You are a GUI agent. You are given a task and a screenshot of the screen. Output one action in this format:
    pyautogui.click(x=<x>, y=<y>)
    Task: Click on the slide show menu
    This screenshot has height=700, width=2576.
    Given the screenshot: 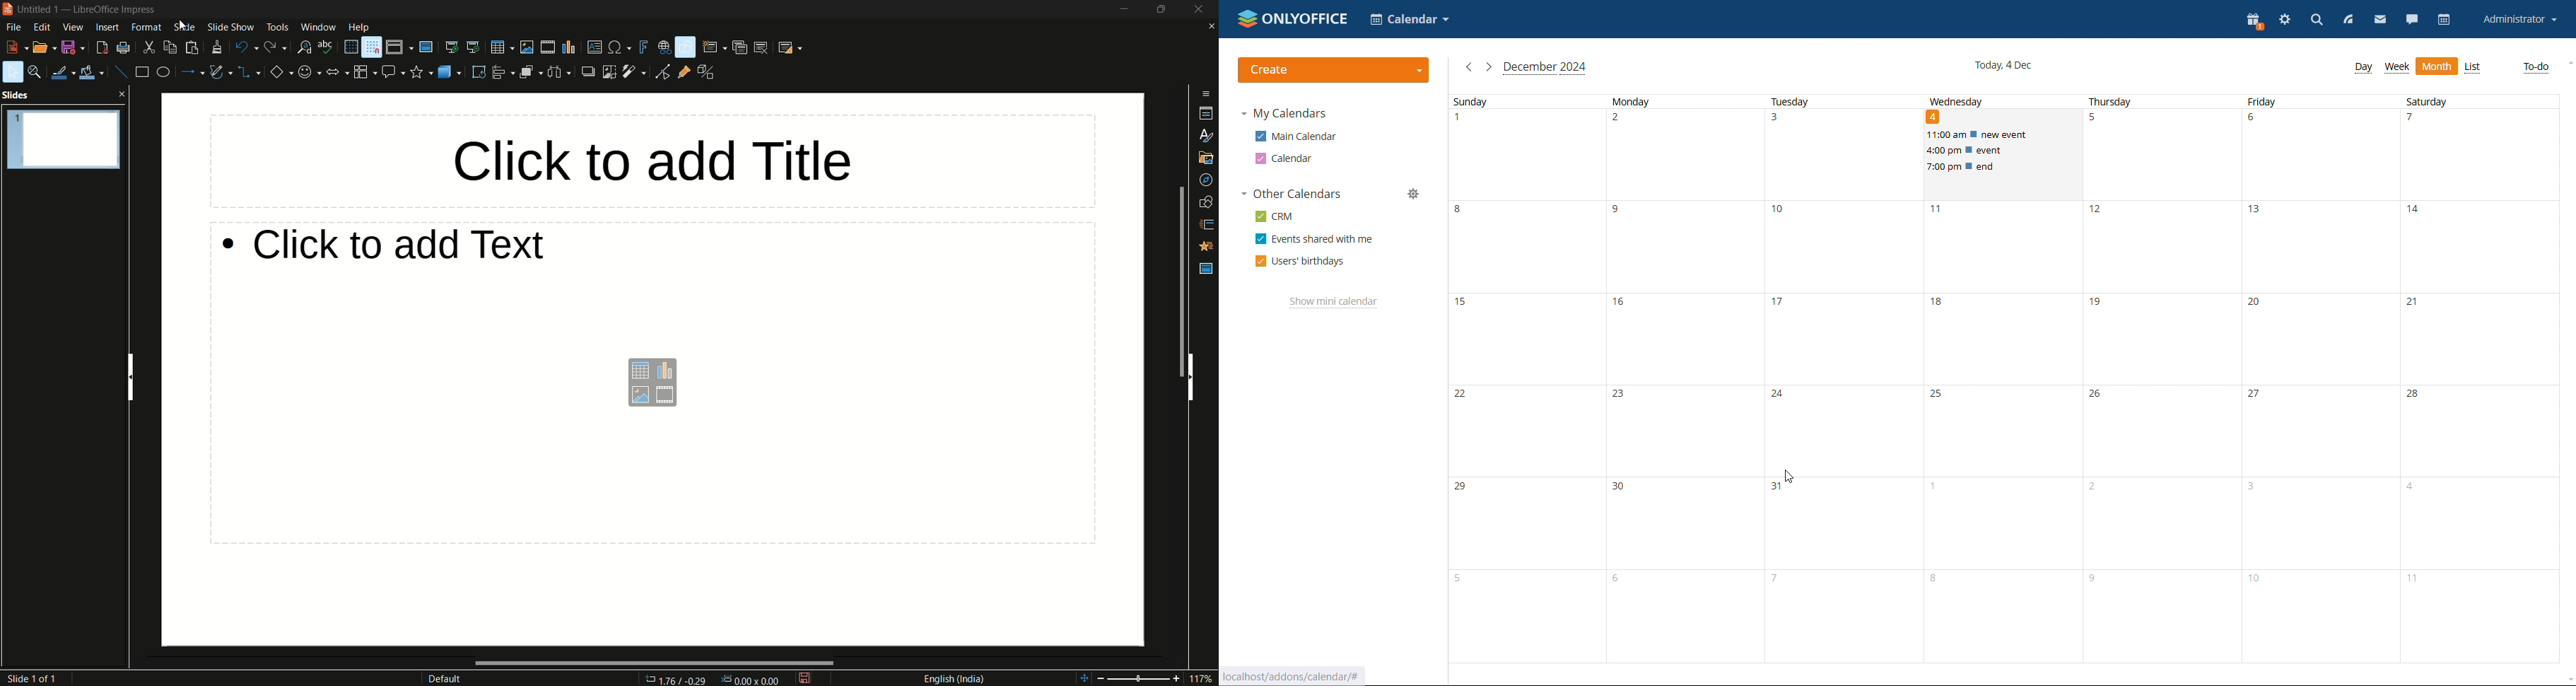 What is the action you would take?
    pyautogui.click(x=230, y=27)
    